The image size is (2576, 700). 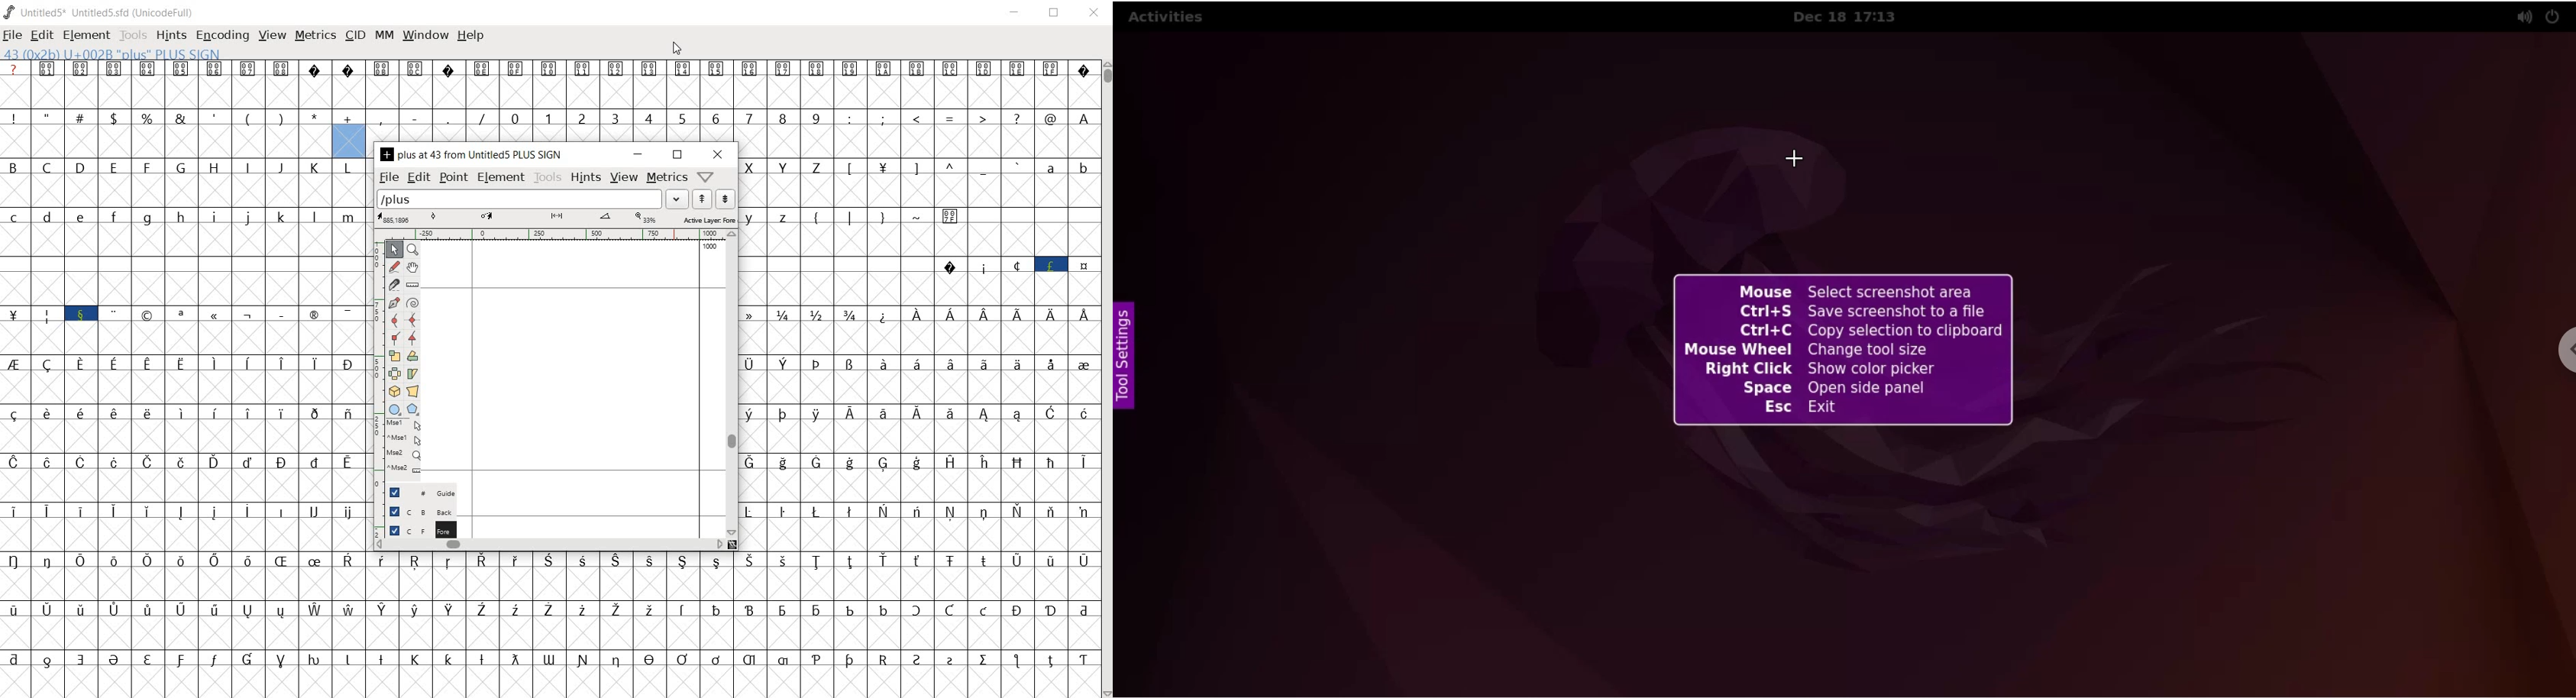 I want to click on polygon or star, so click(x=413, y=408).